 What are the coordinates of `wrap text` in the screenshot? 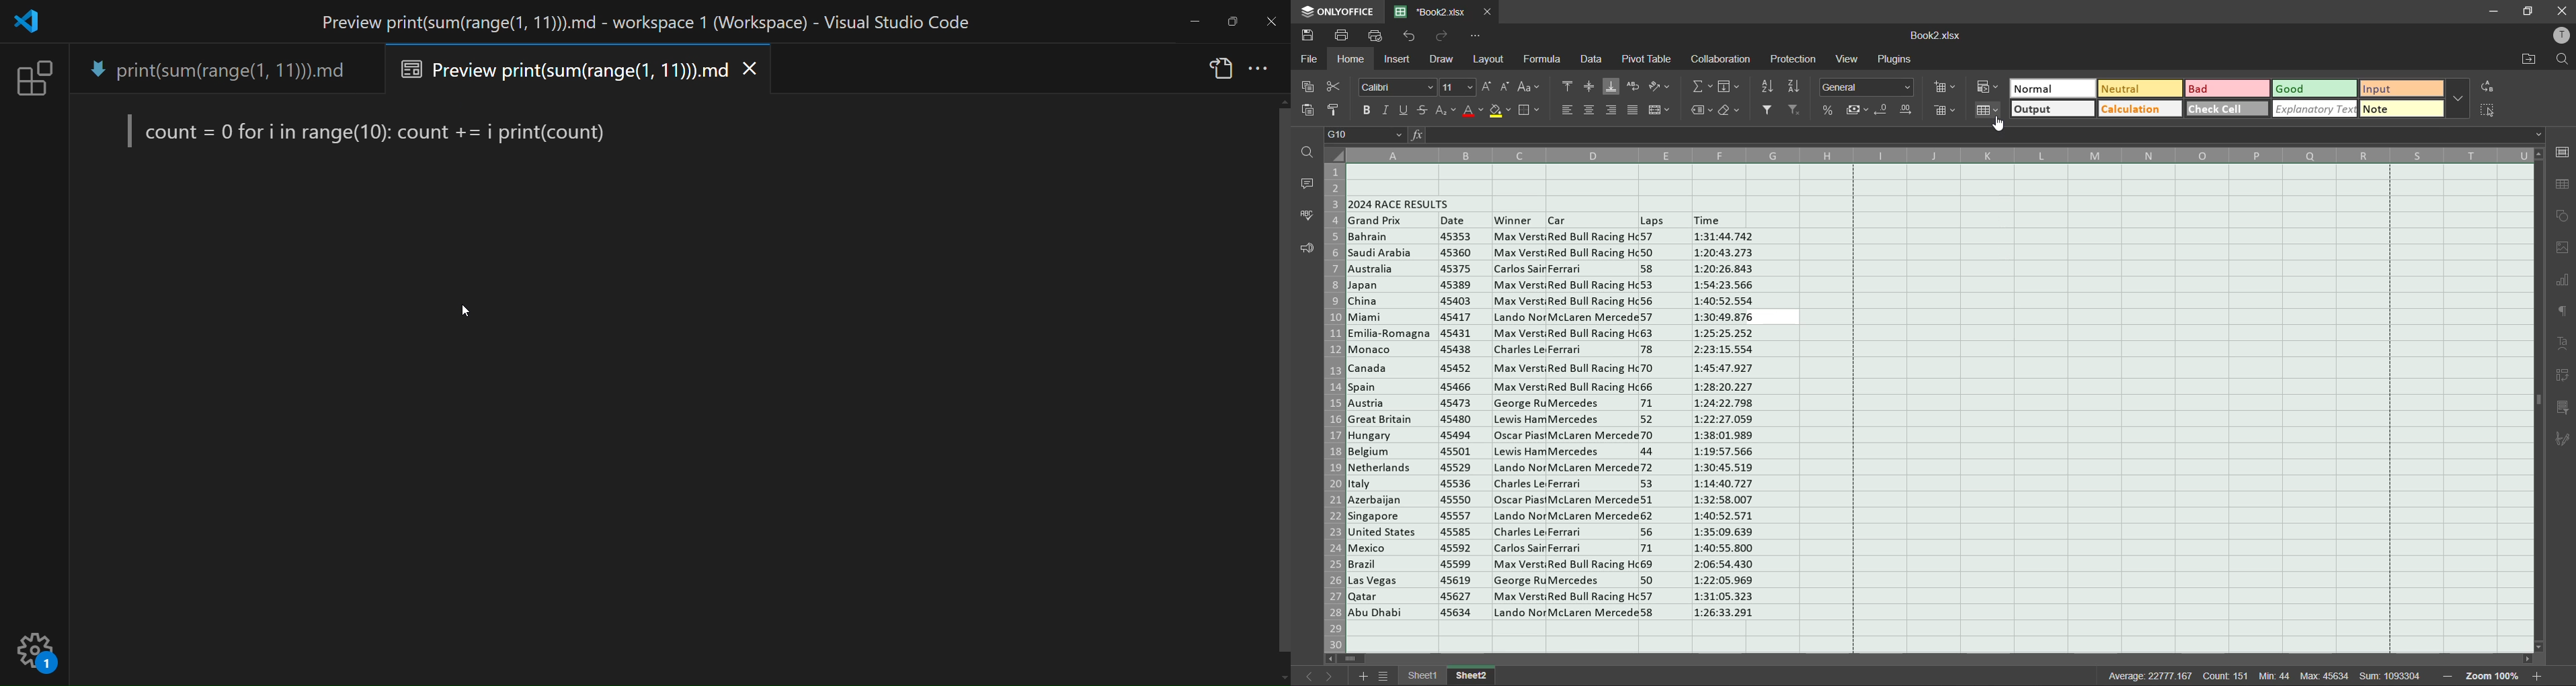 It's located at (1635, 87).